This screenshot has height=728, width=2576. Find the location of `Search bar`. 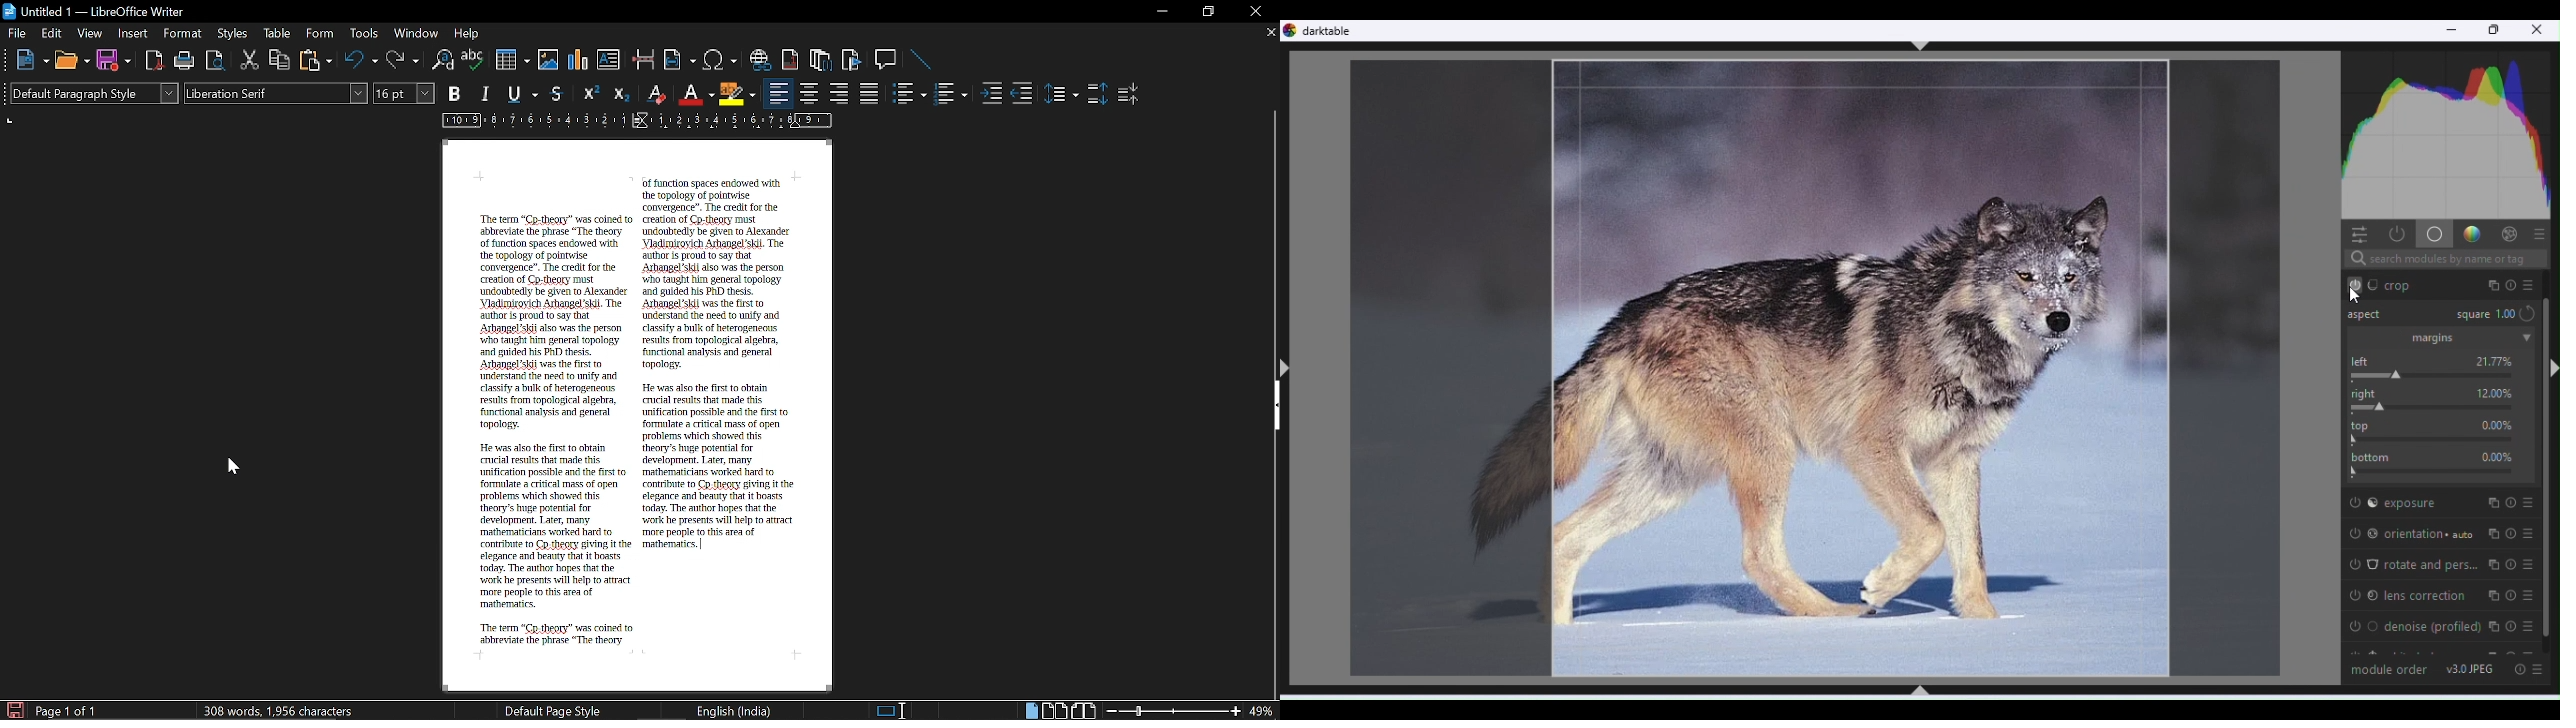

Search bar is located at coordinates (2444, 260).